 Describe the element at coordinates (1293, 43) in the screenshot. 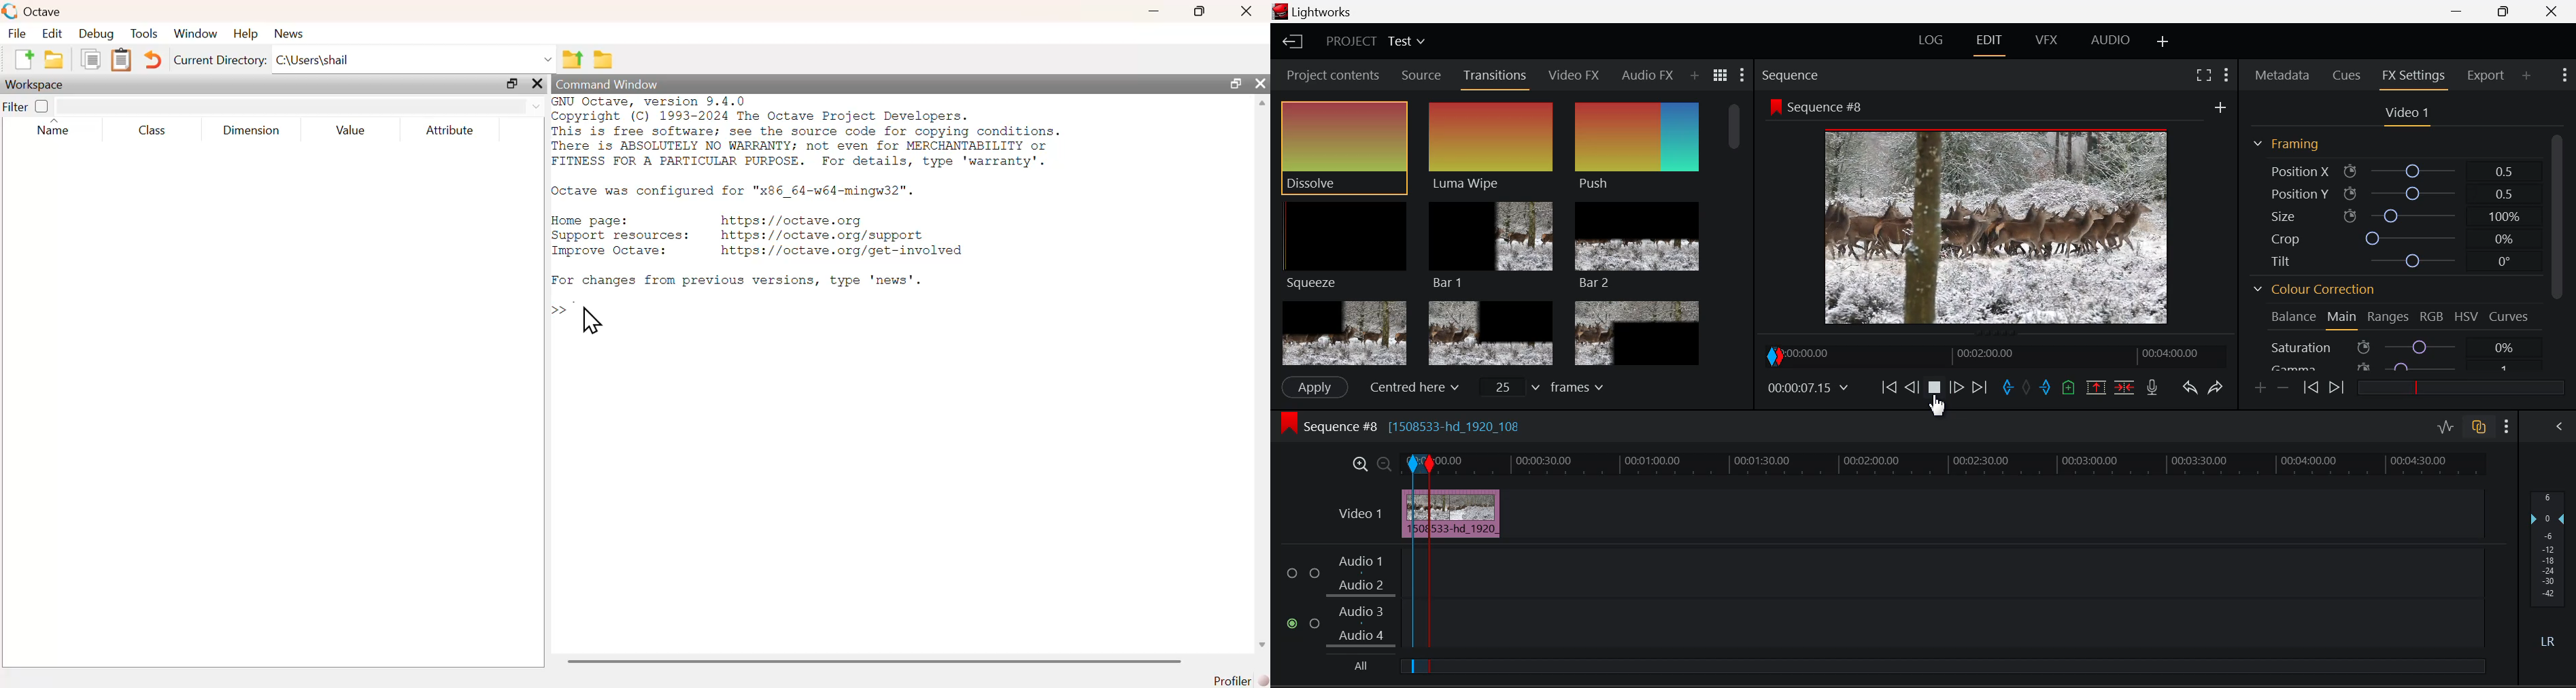

I see `Go to Homepage` at that location.